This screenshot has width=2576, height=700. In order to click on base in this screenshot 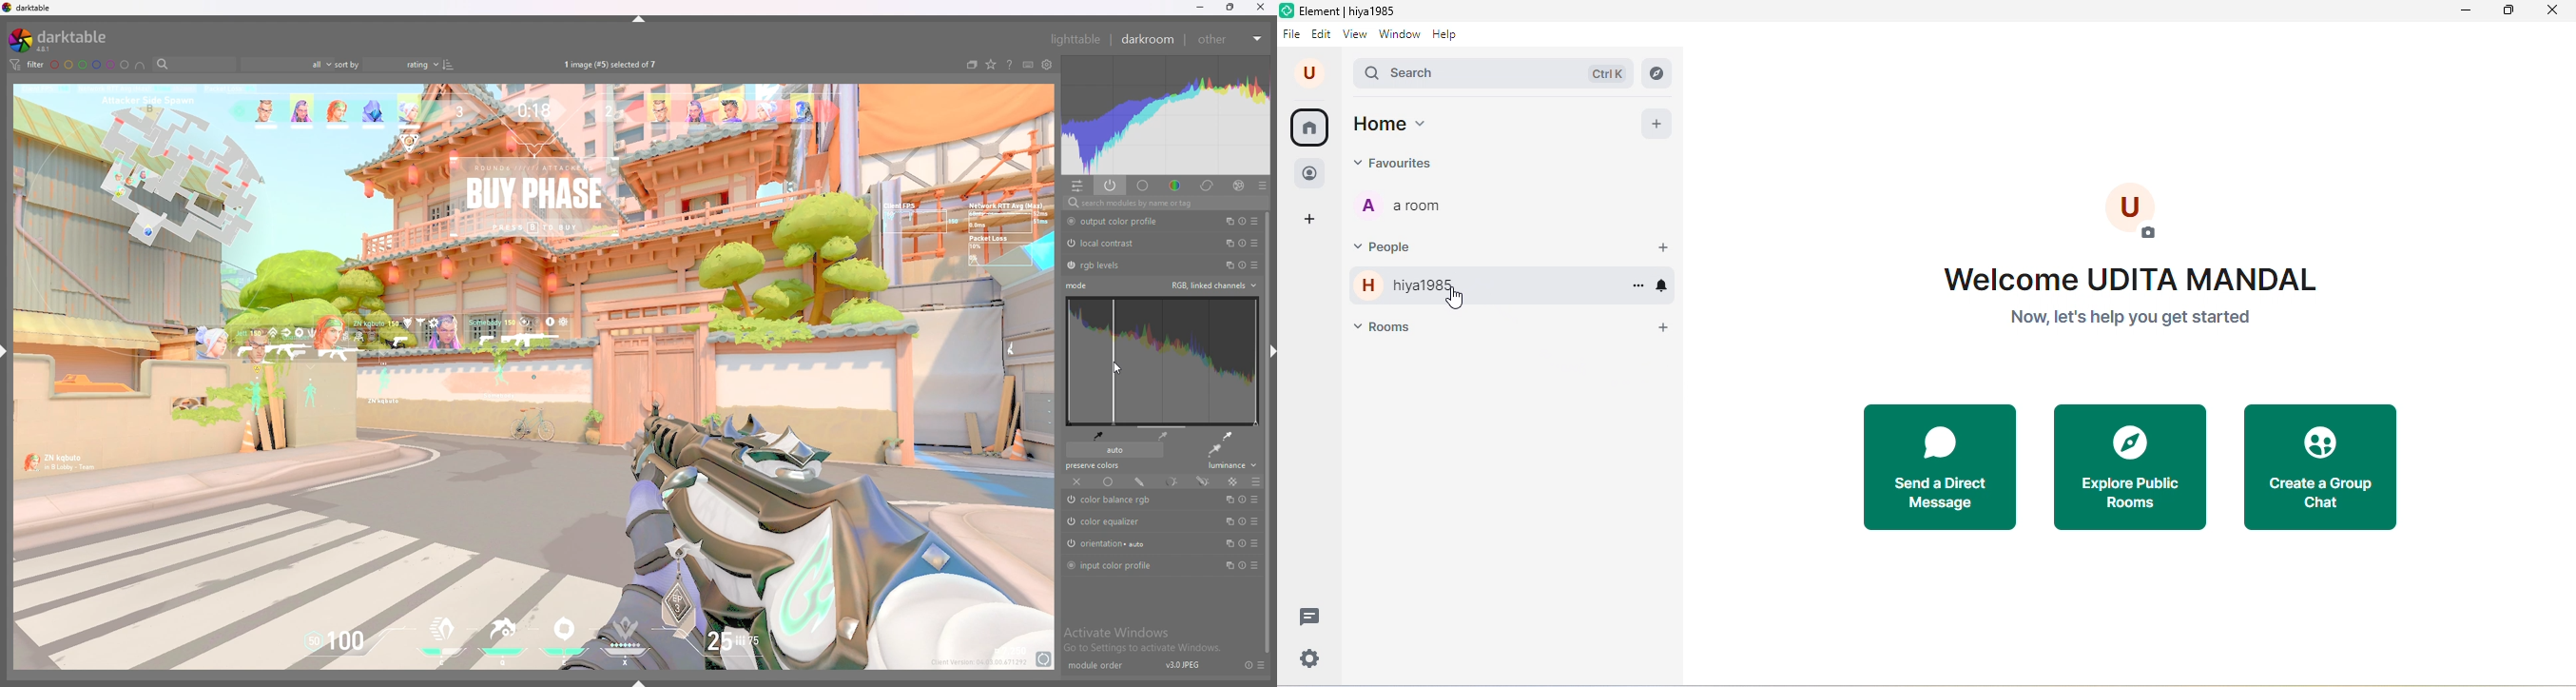, I will do `click(1144, 186)`.